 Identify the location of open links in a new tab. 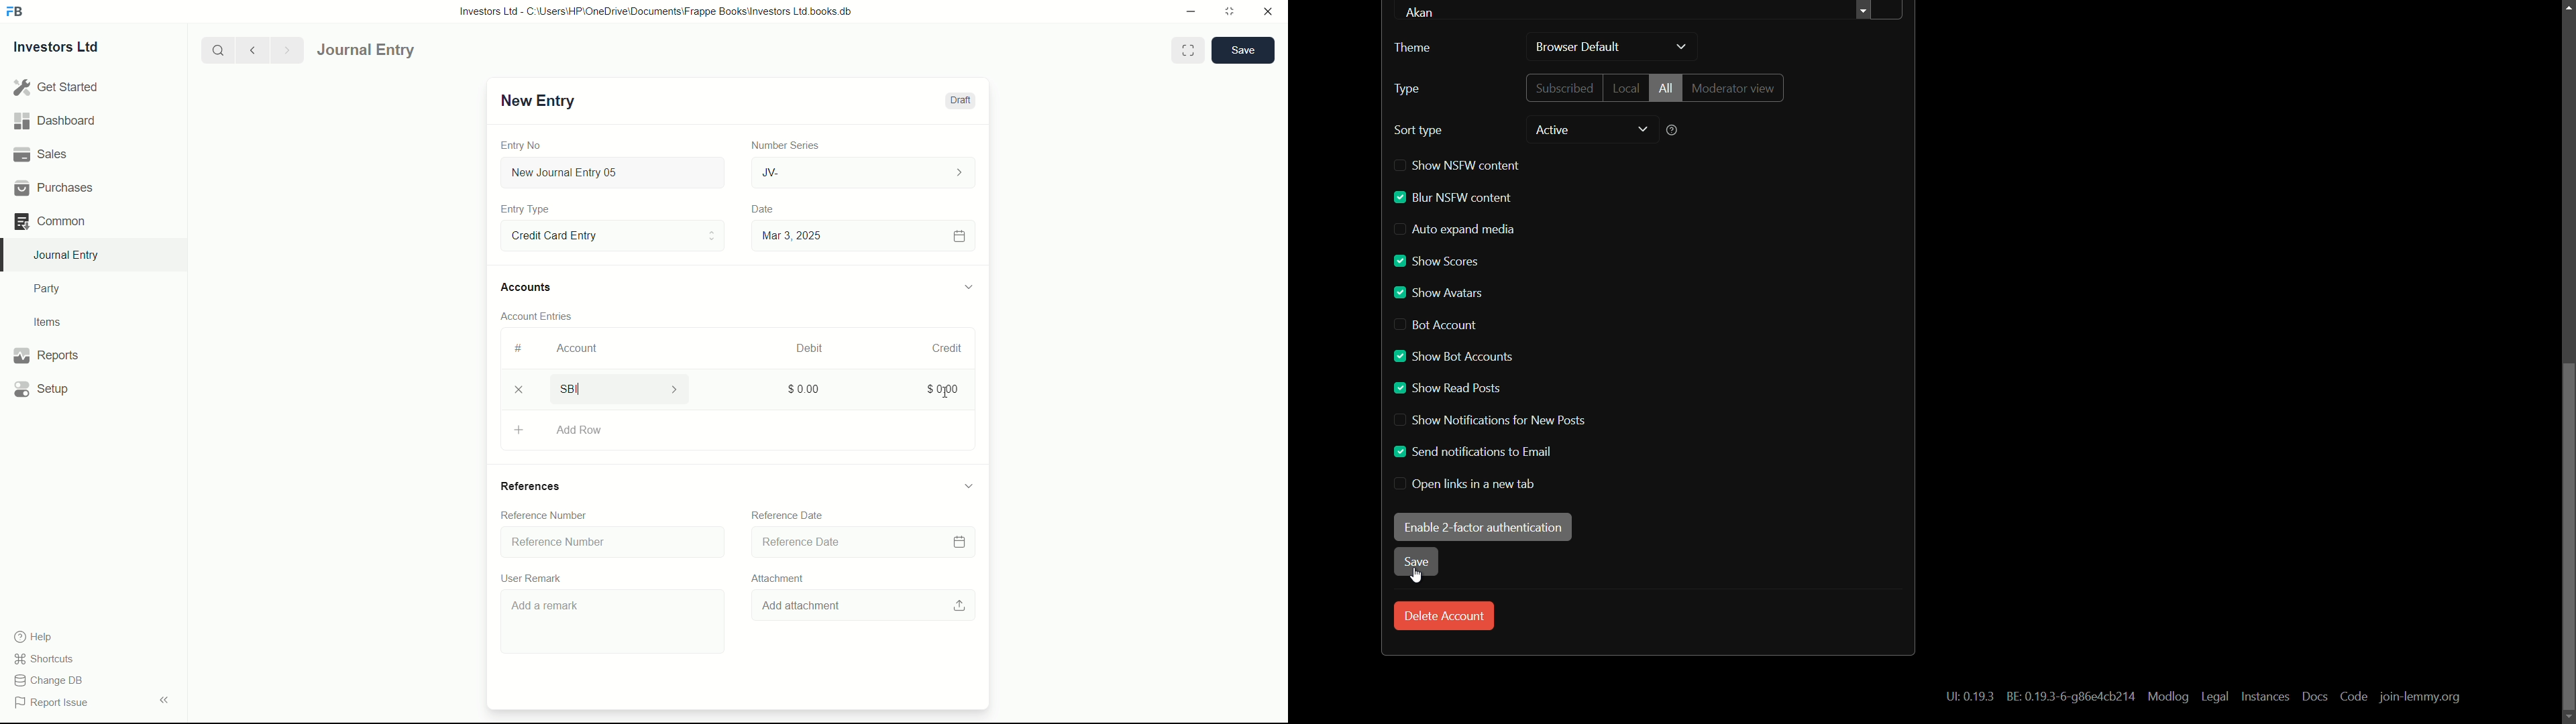
(1466, 484).